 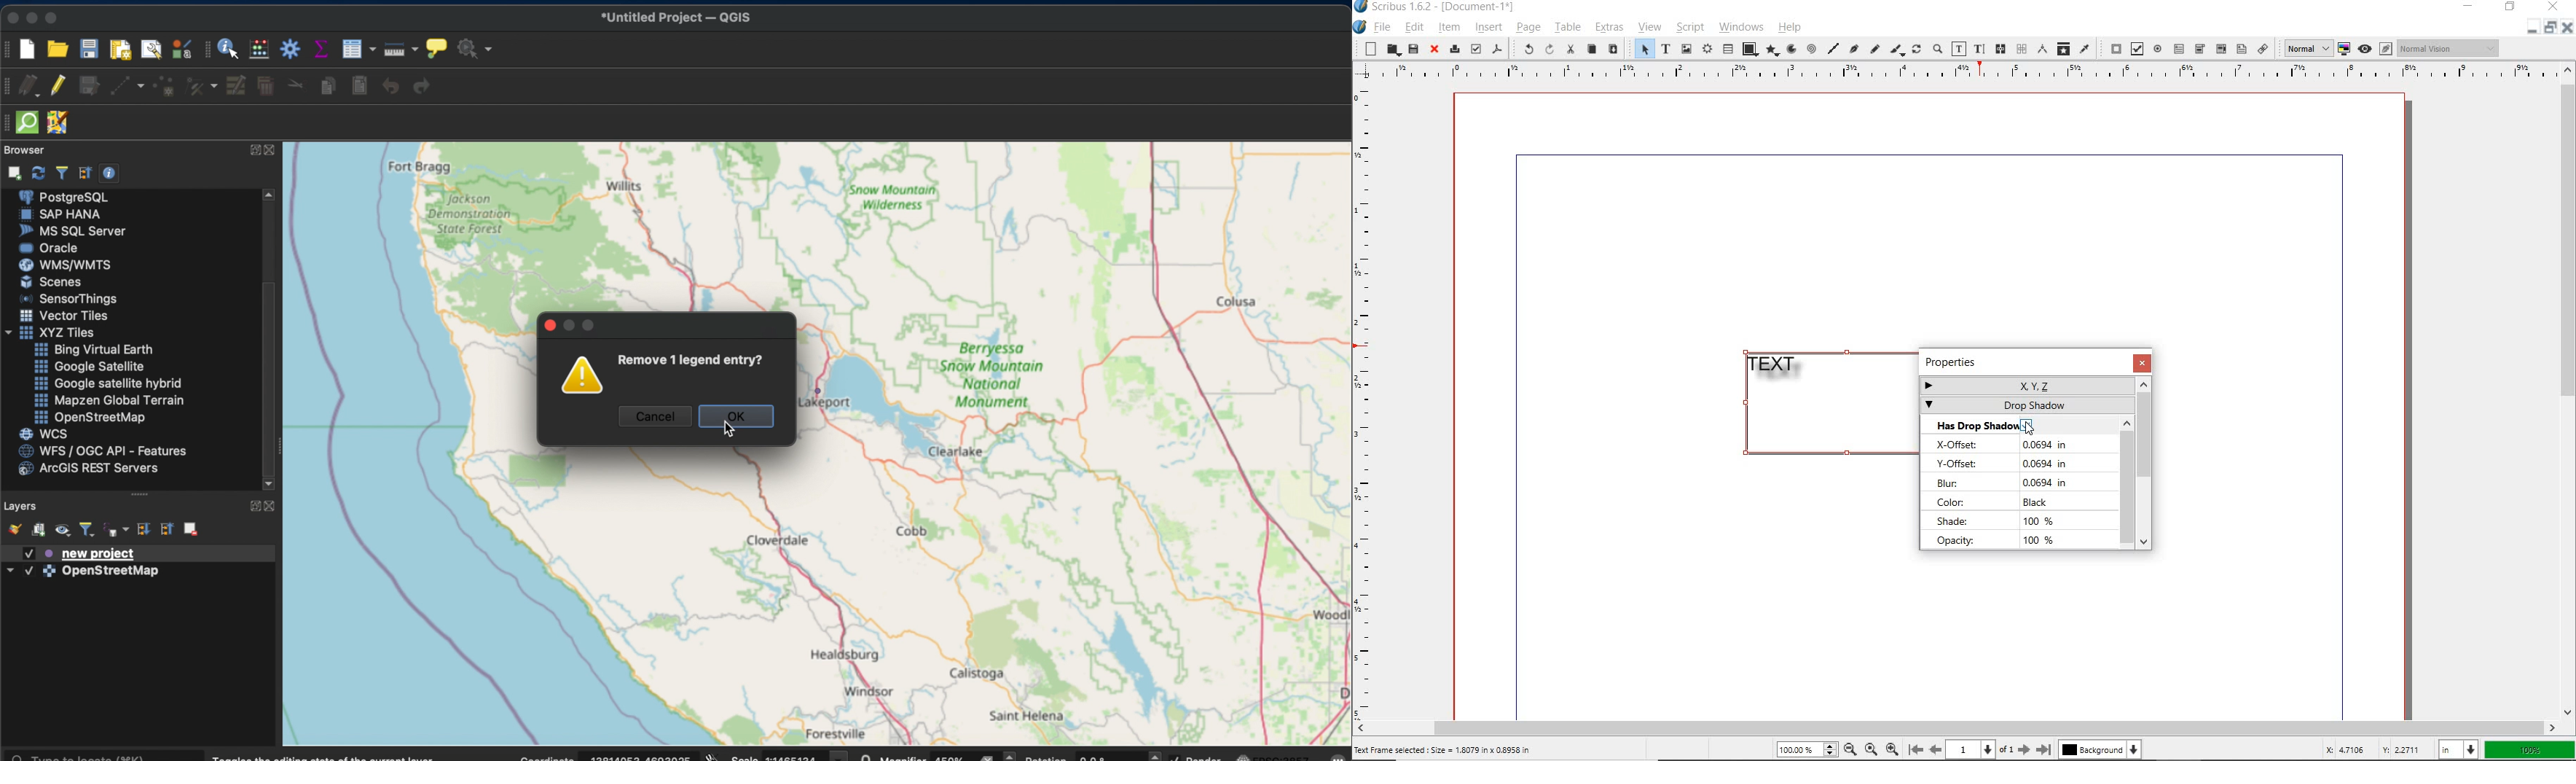 What do you see at coordinates (8, 48) in the screenshot?
I see `project toolbar` at bounding box center [8, 48].